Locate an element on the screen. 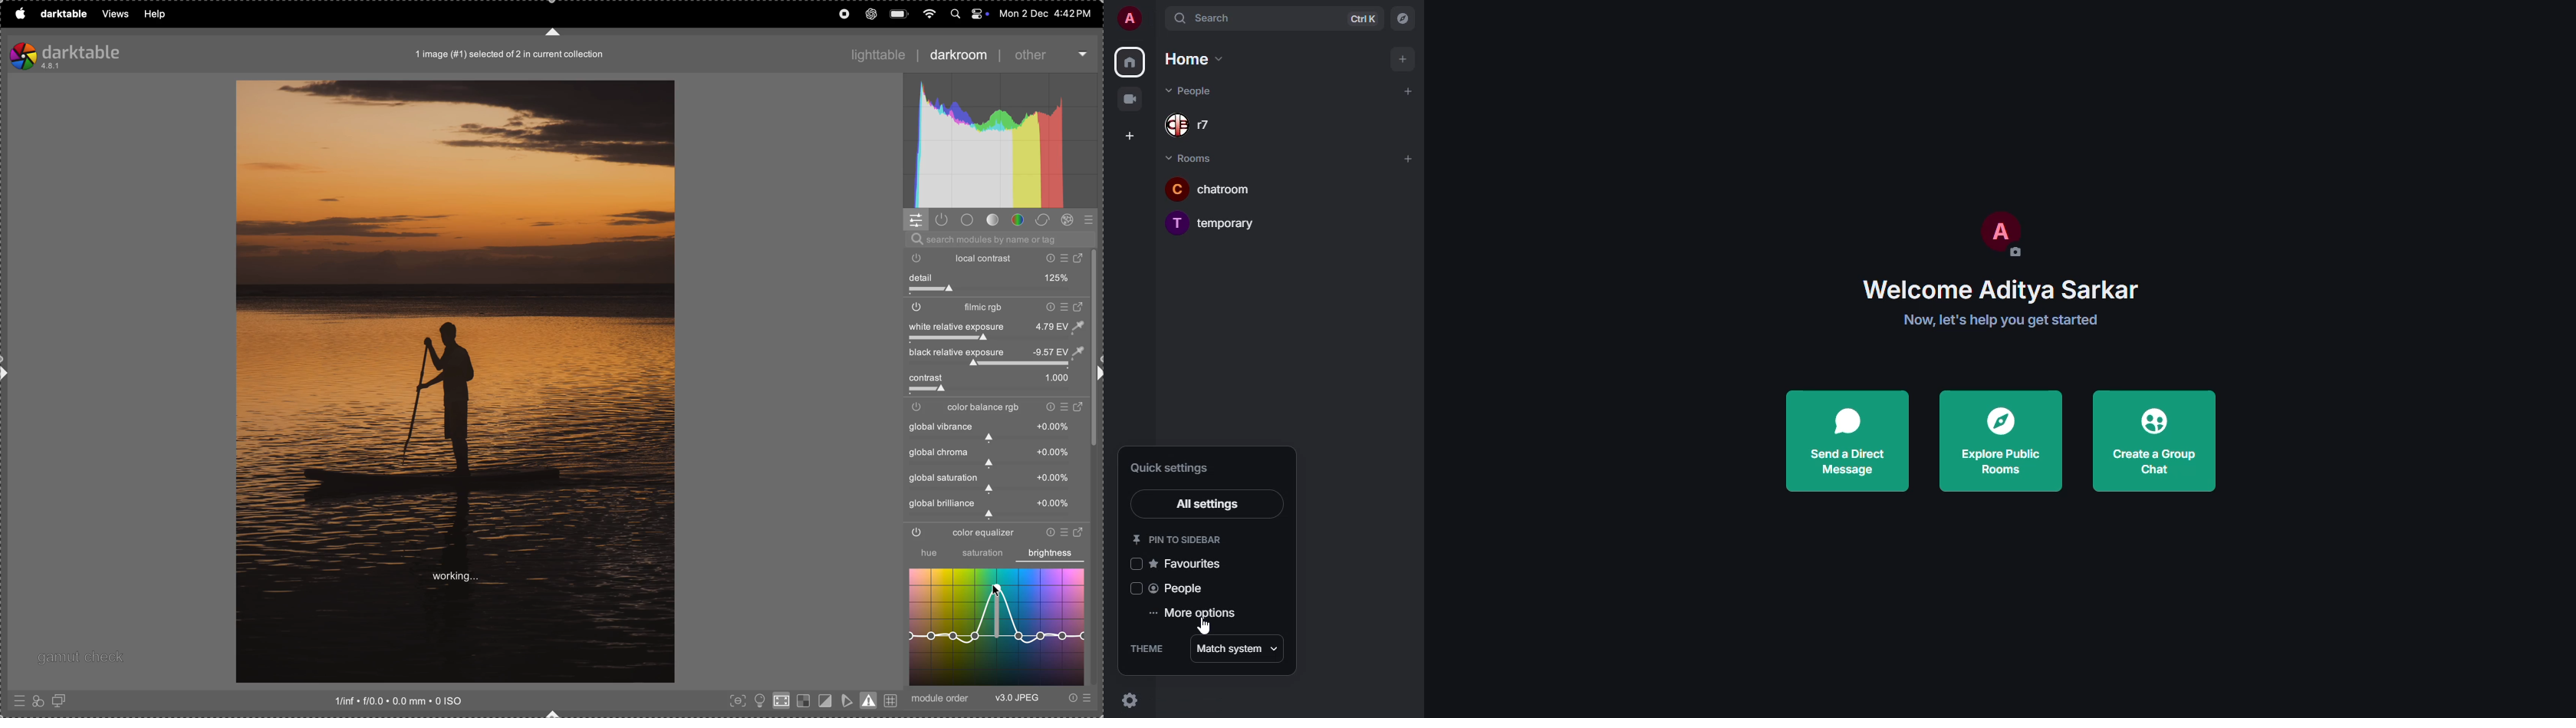 Image resolution: width=2576 pixels, height=728 pixels. chatroom is located at coordinates (1224, 189).